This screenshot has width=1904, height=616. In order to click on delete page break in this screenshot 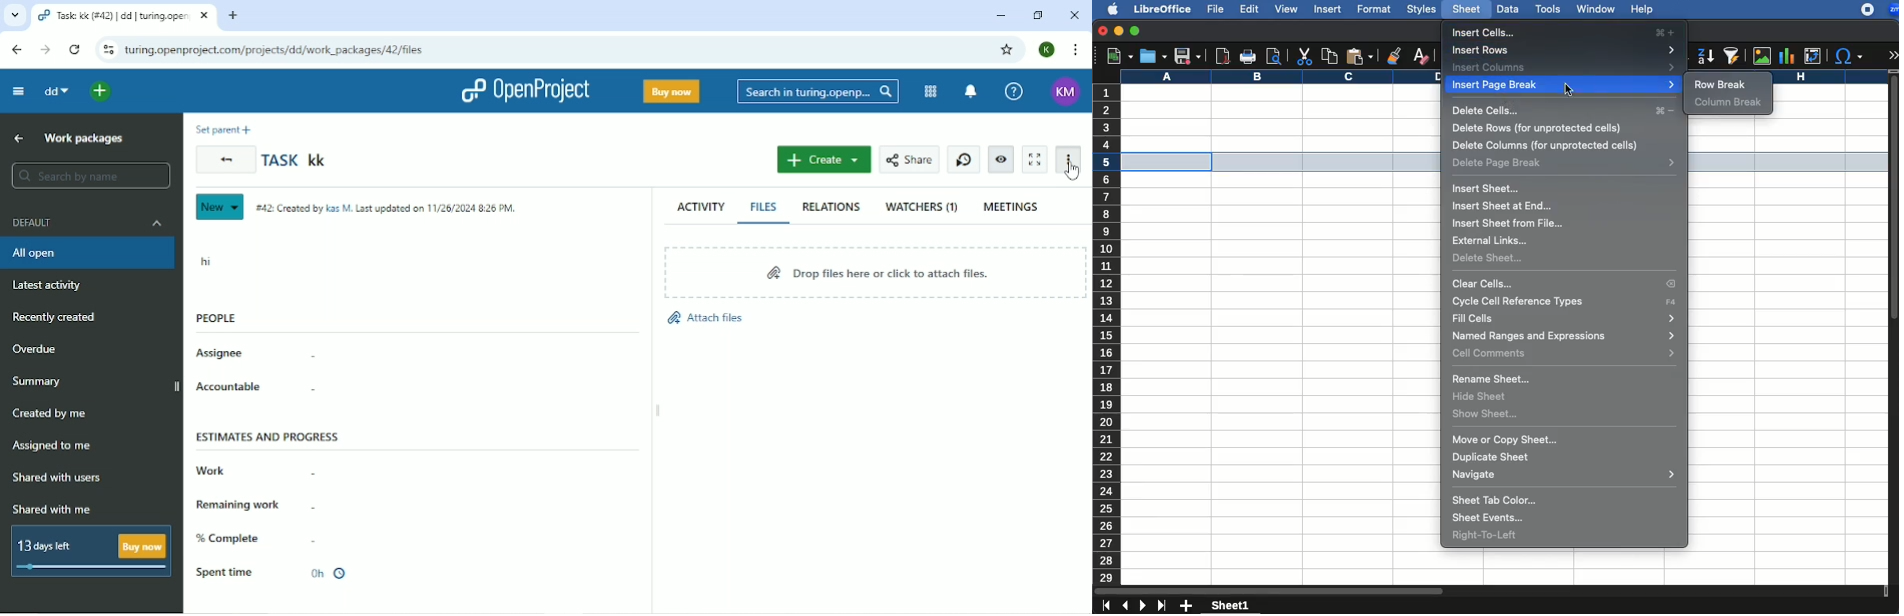, I will do `click(1566, 163)`.